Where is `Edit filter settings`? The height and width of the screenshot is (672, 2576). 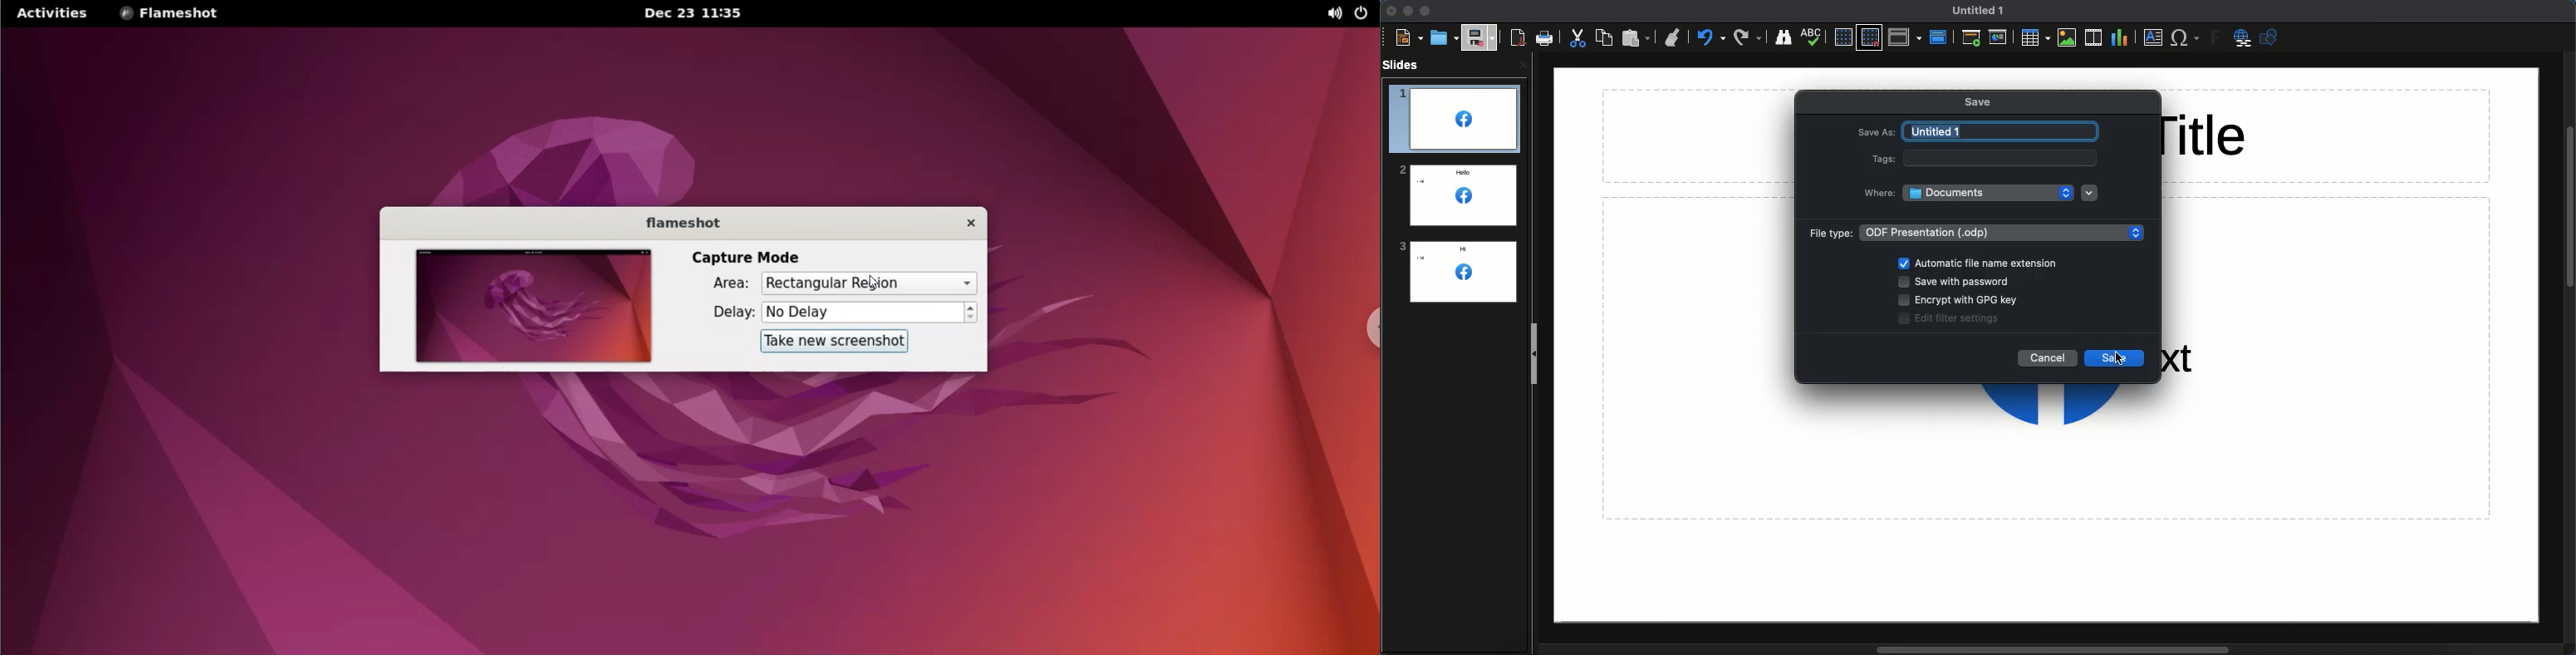 Edit filter settings is located at coordinates (1951, 318).